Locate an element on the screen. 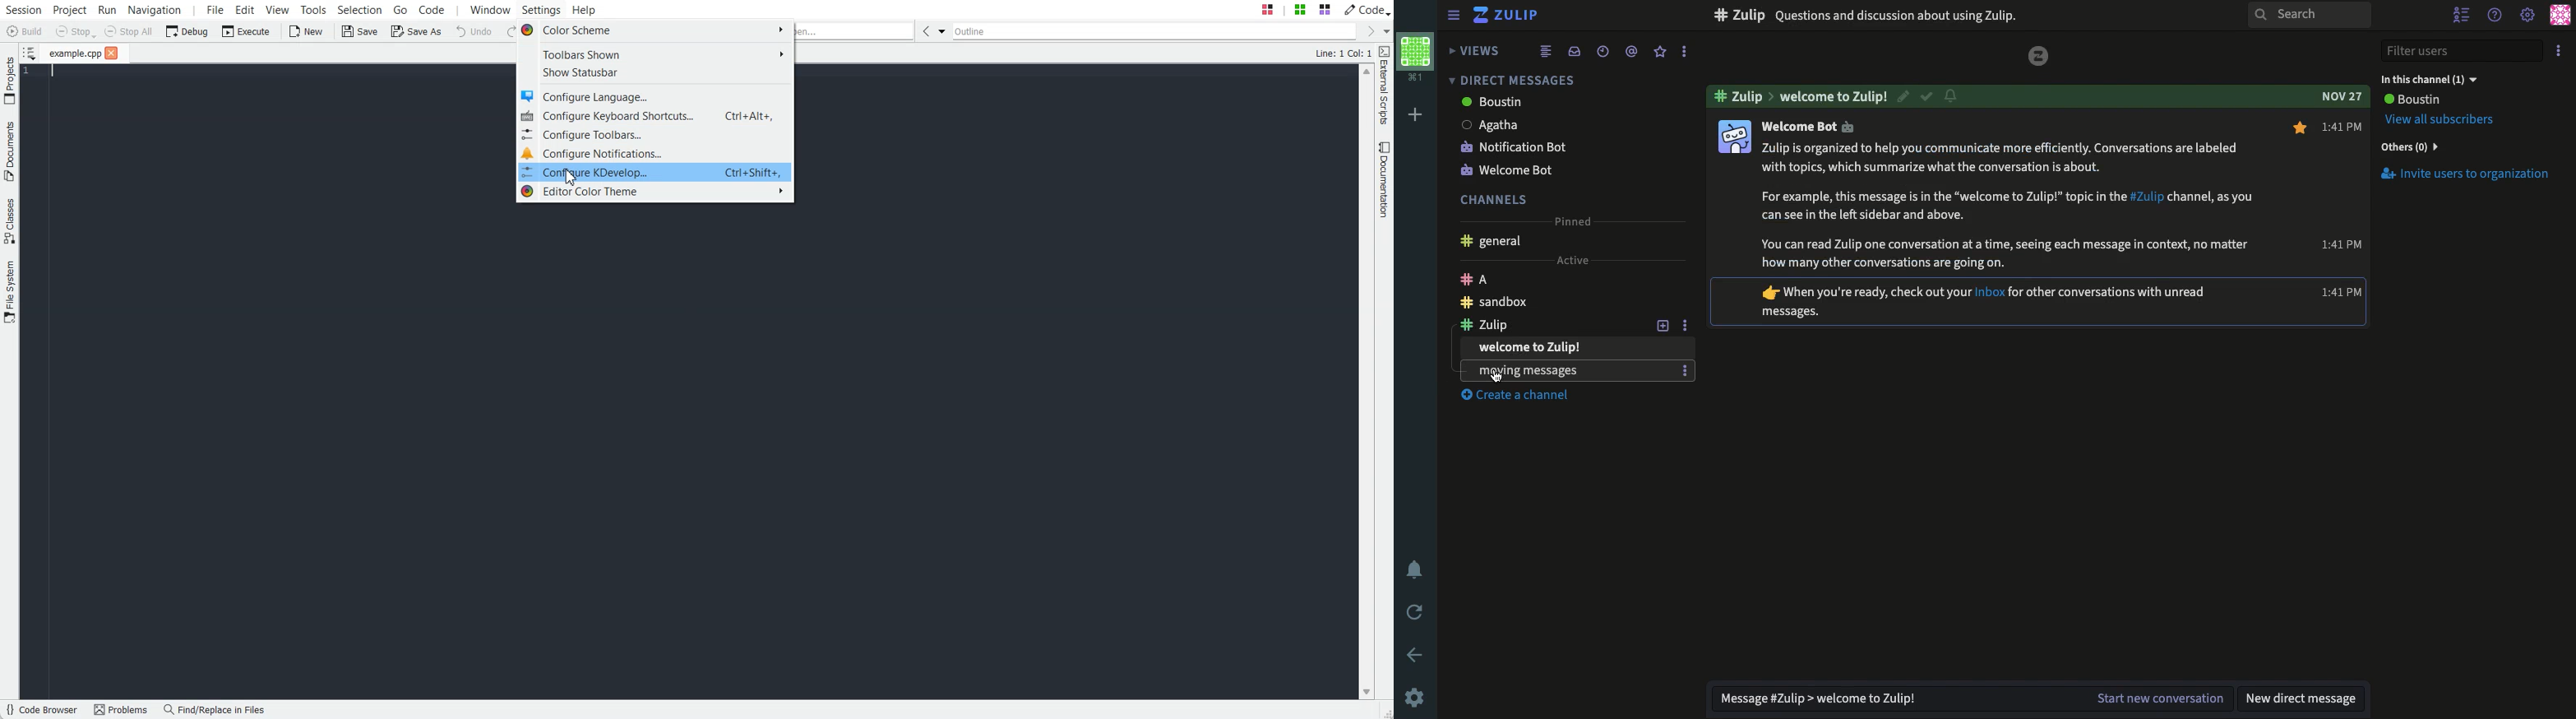 Image resolution: width=2576 pixels, height=728 pixels. date is located at coordinates (2341, 96).